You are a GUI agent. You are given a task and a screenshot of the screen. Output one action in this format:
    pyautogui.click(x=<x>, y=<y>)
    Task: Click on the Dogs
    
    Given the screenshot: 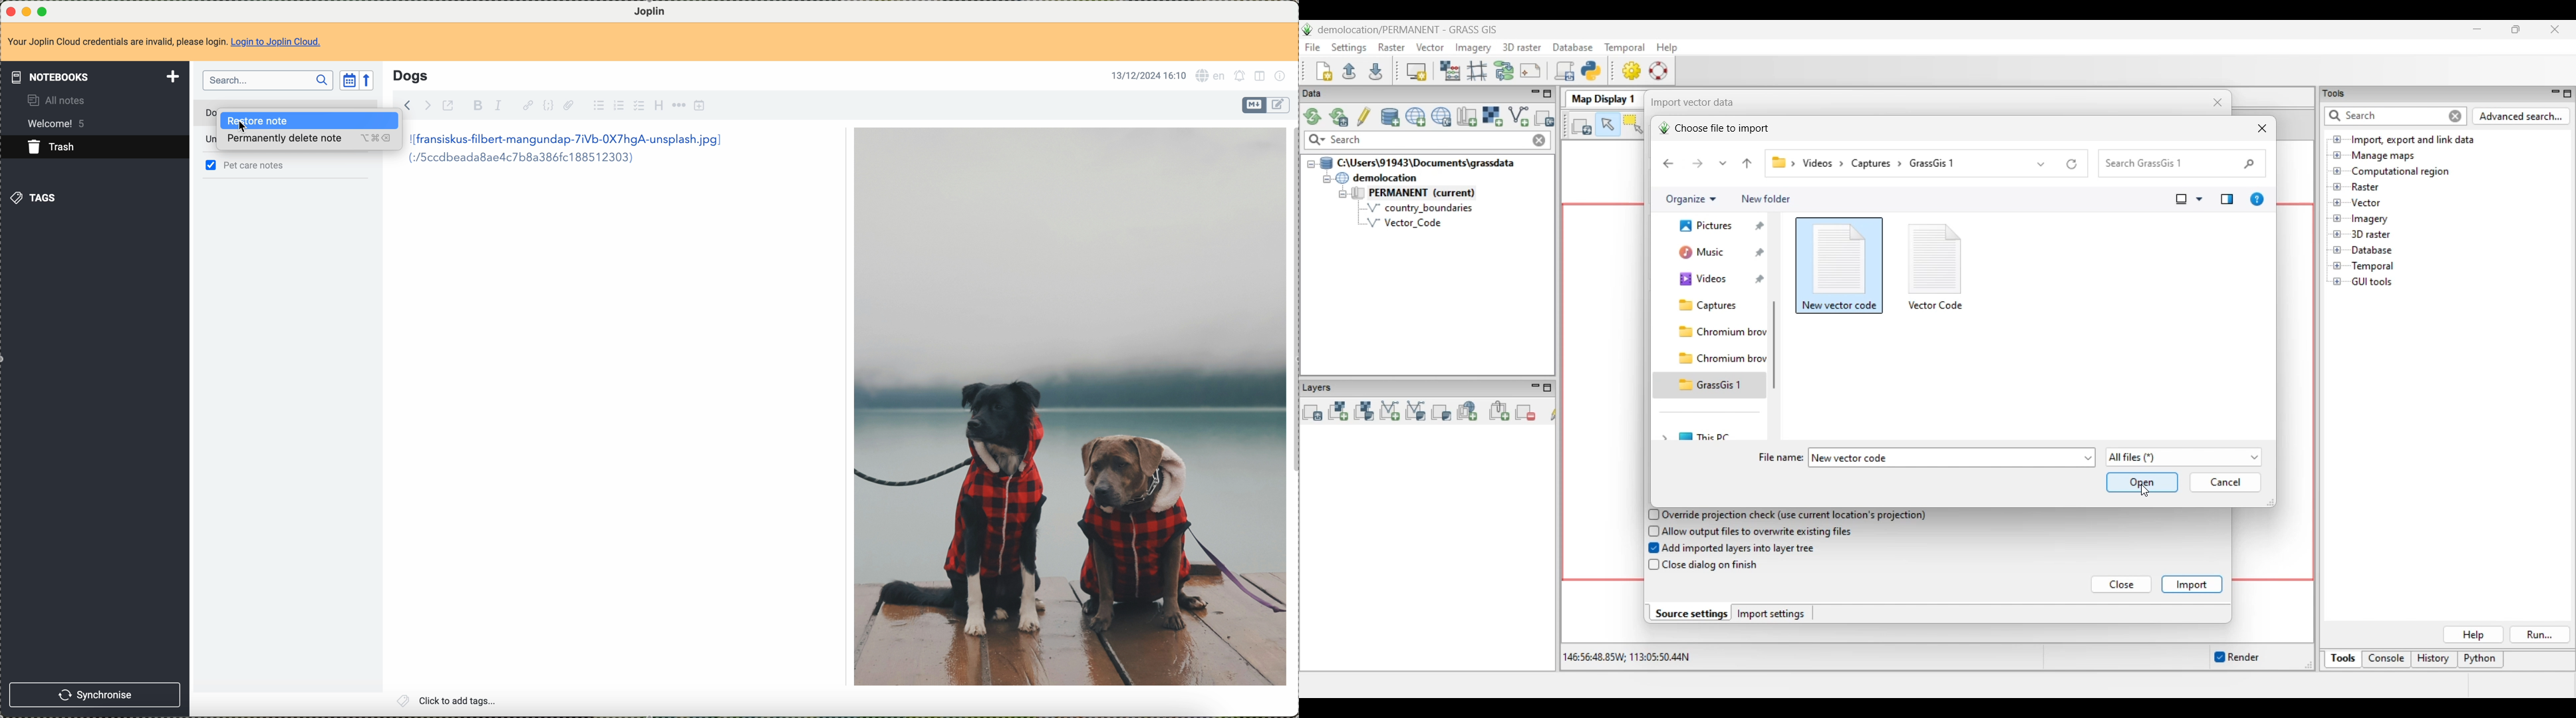 What is the action you would take?
    pyautogui.click(x=410, y=74)
    